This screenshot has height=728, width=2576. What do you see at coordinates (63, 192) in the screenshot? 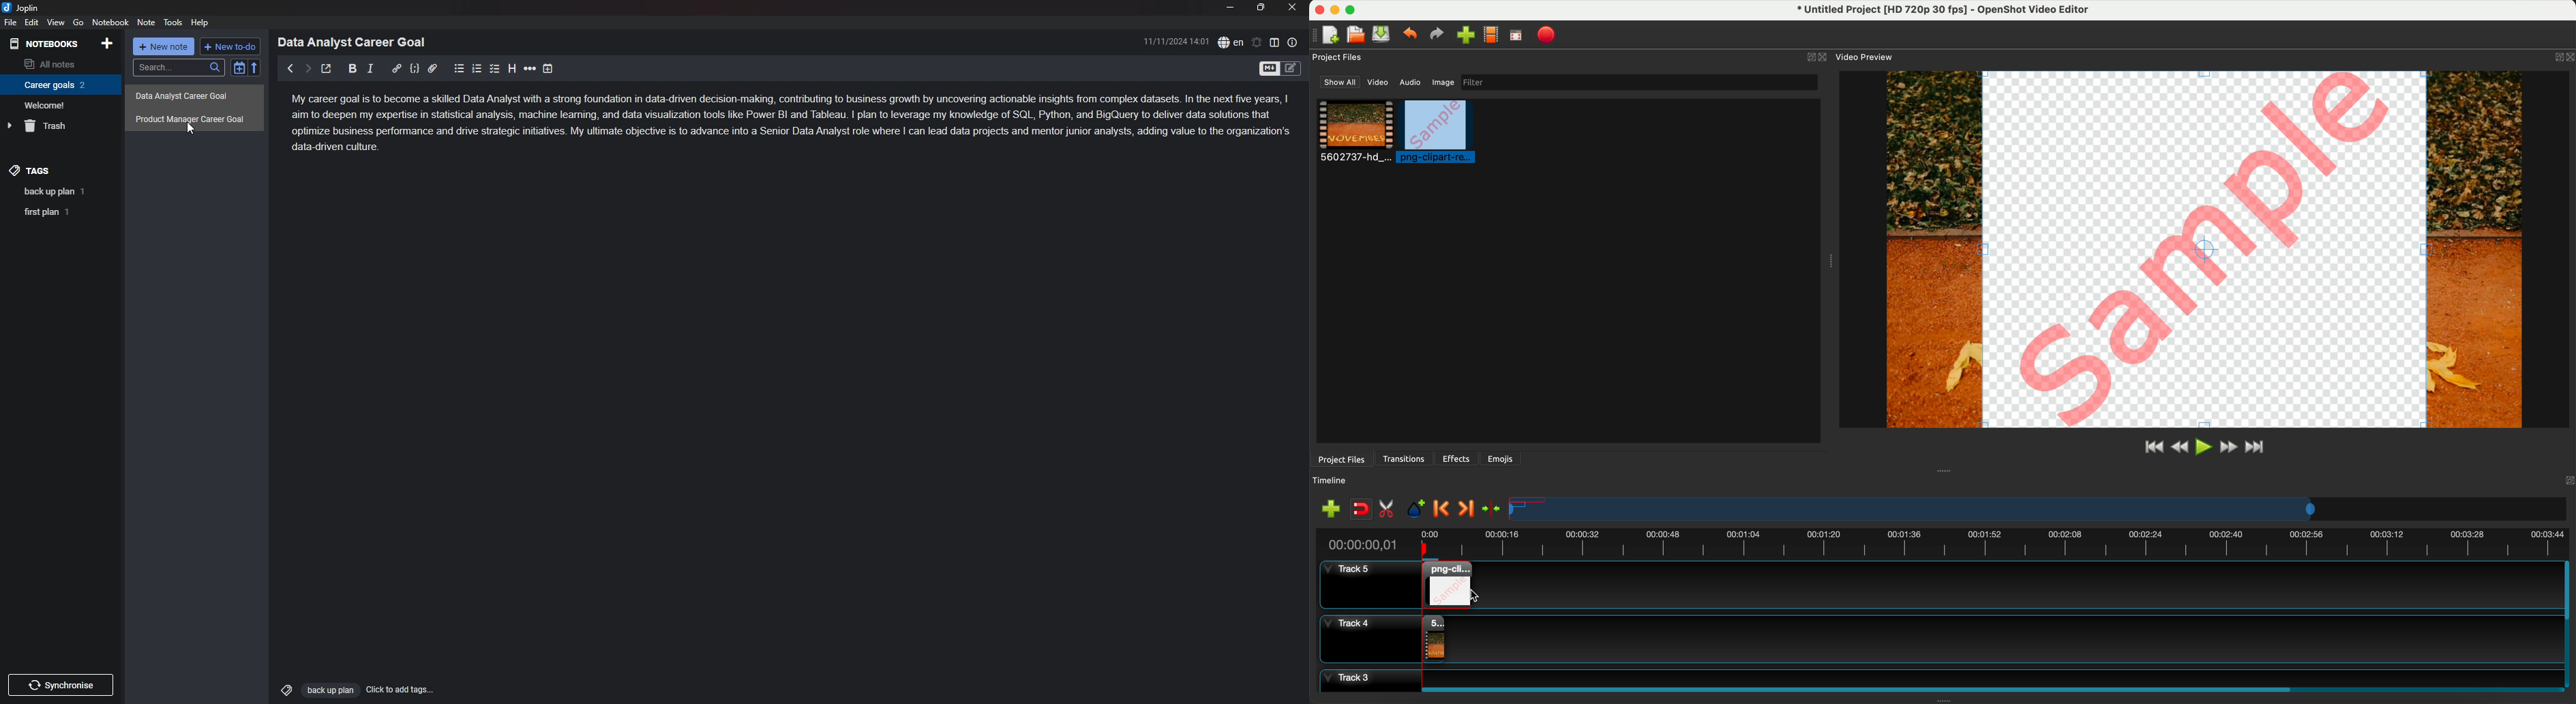
I see `back up plan 1` at bounding box center [63, 192].